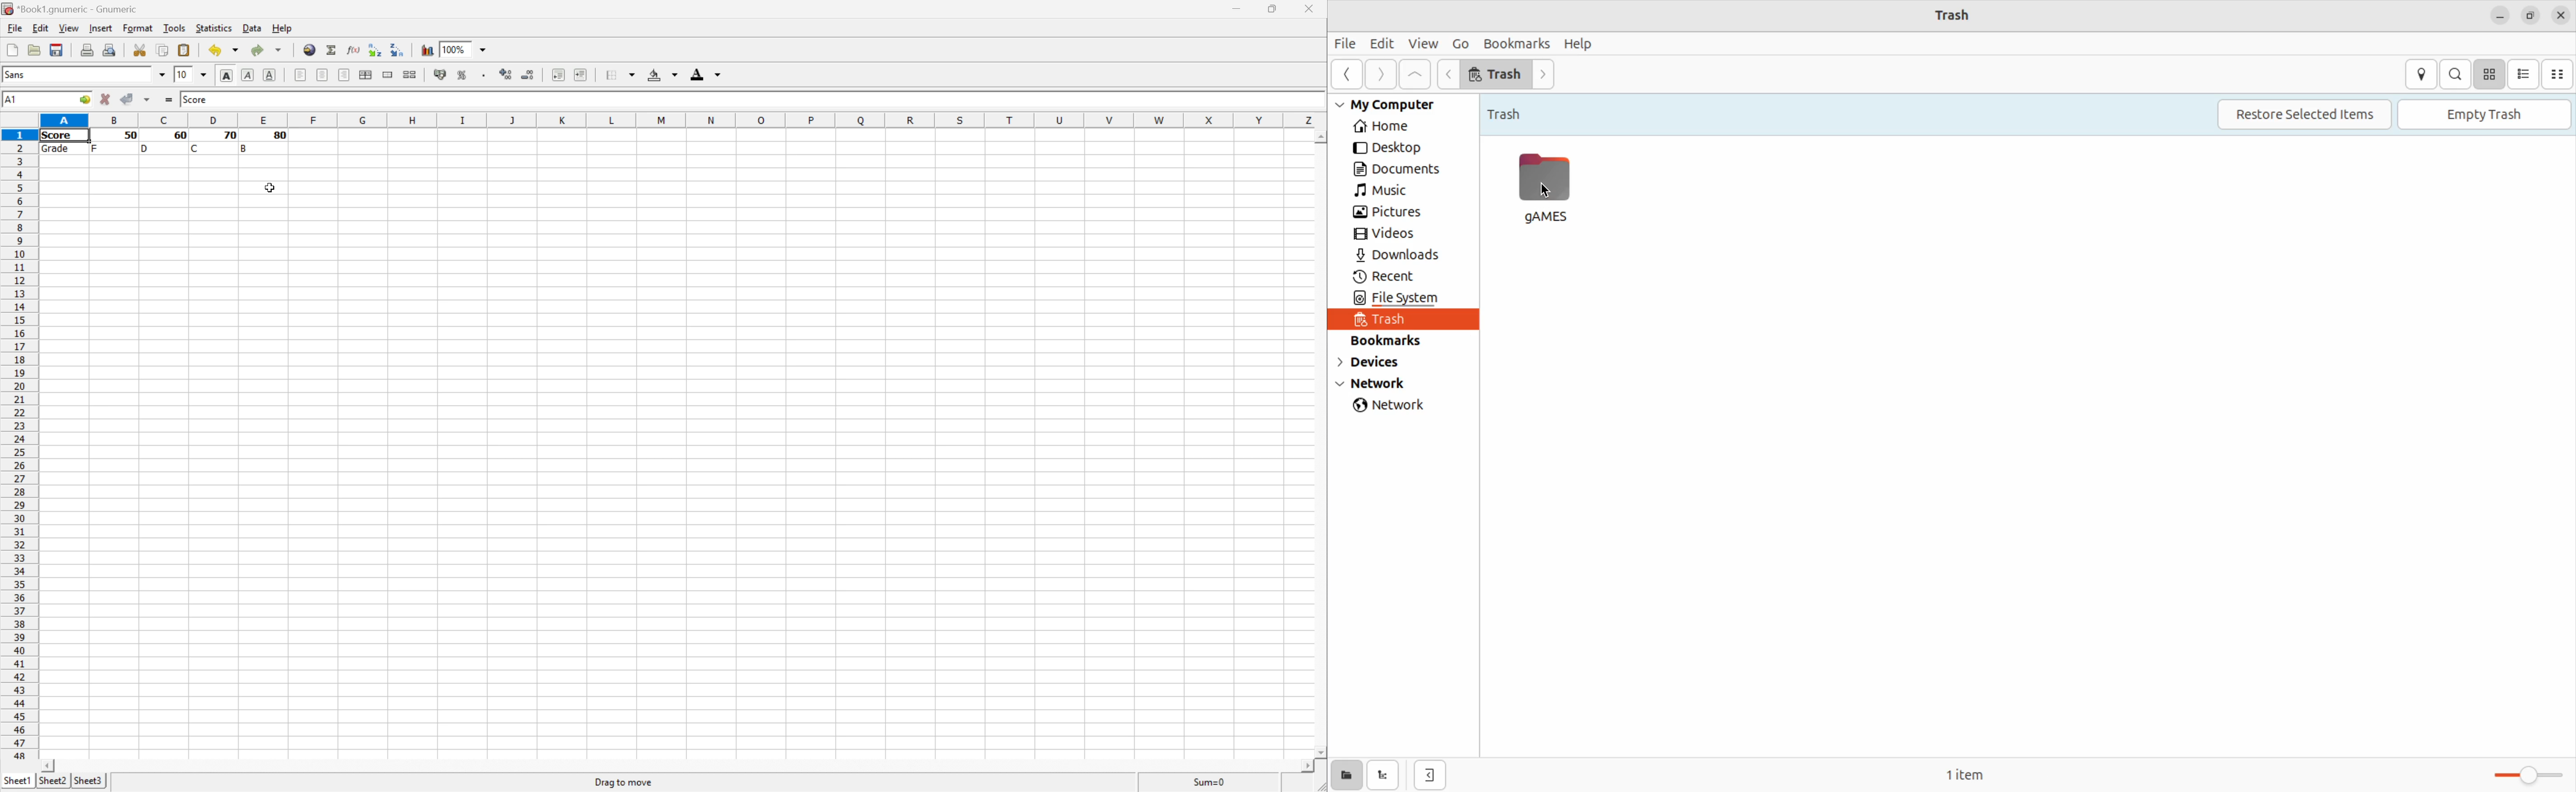 The image size is (2576, 812). What do you see at coordinates (1402, 169) in the screenshot?
I see `Documents` at bounding box center [1402, 169].